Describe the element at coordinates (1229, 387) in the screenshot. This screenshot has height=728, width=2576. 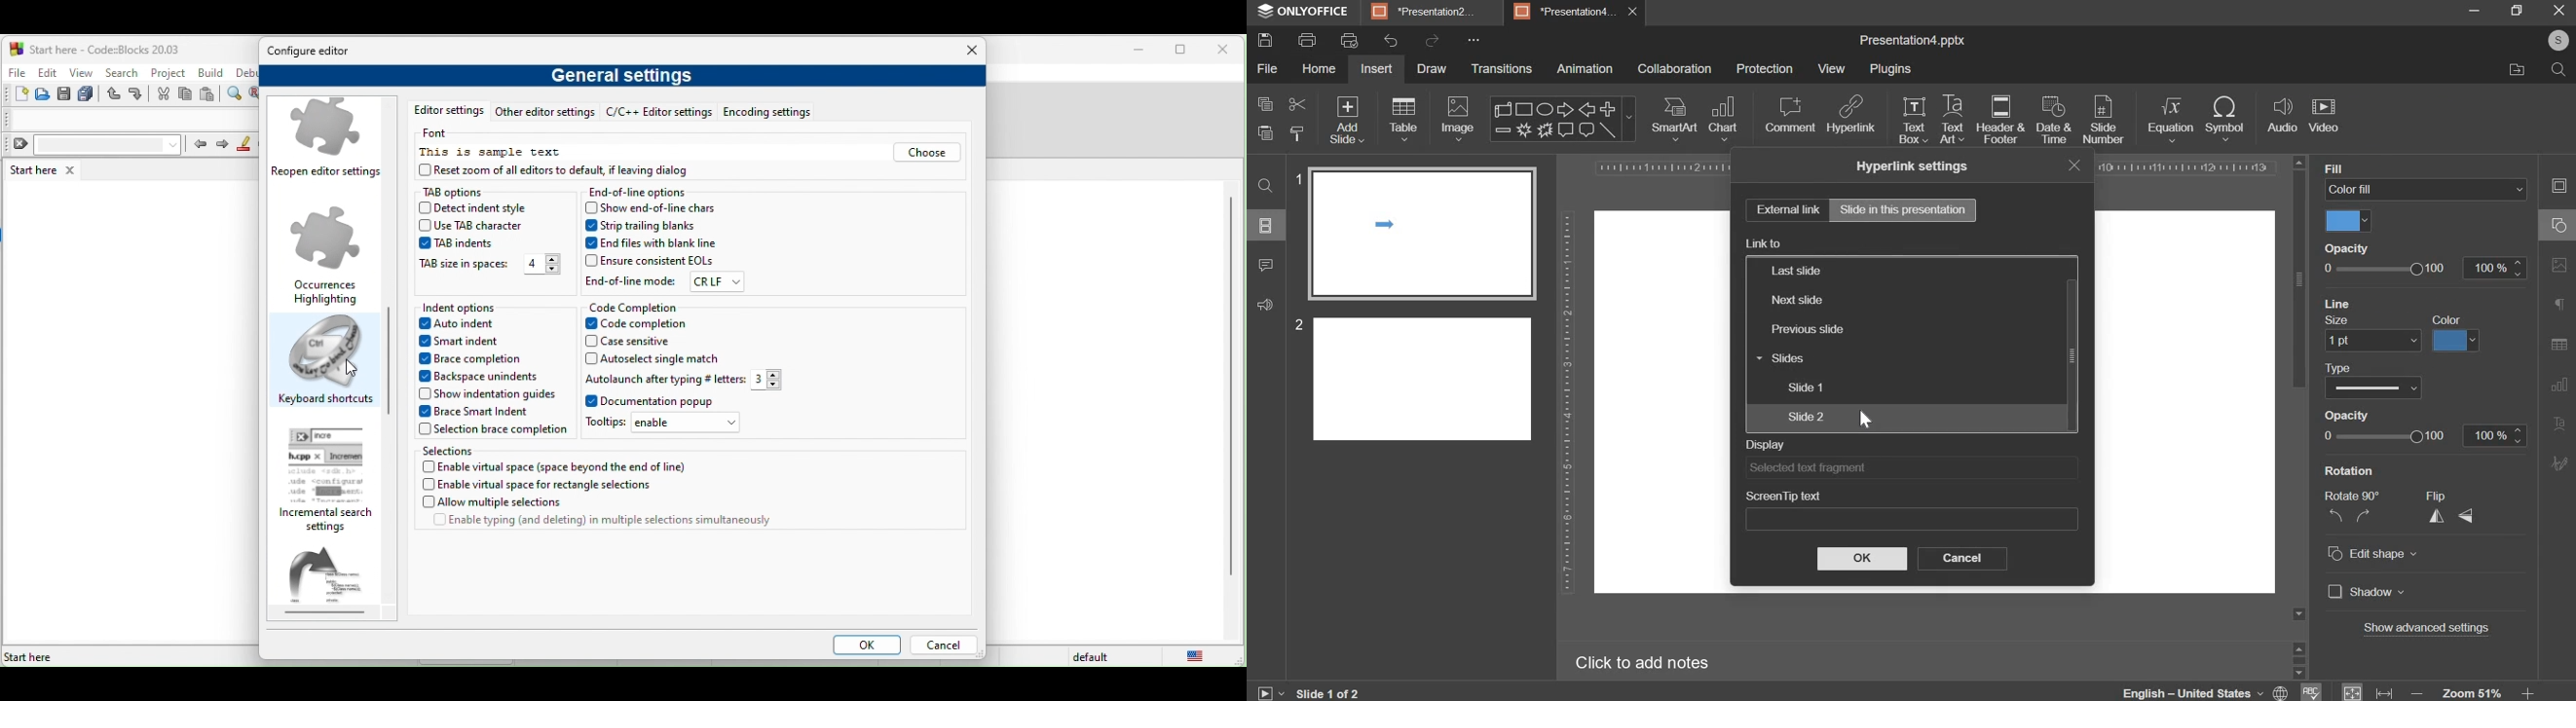
I see `vertical scroll bar` at that location.